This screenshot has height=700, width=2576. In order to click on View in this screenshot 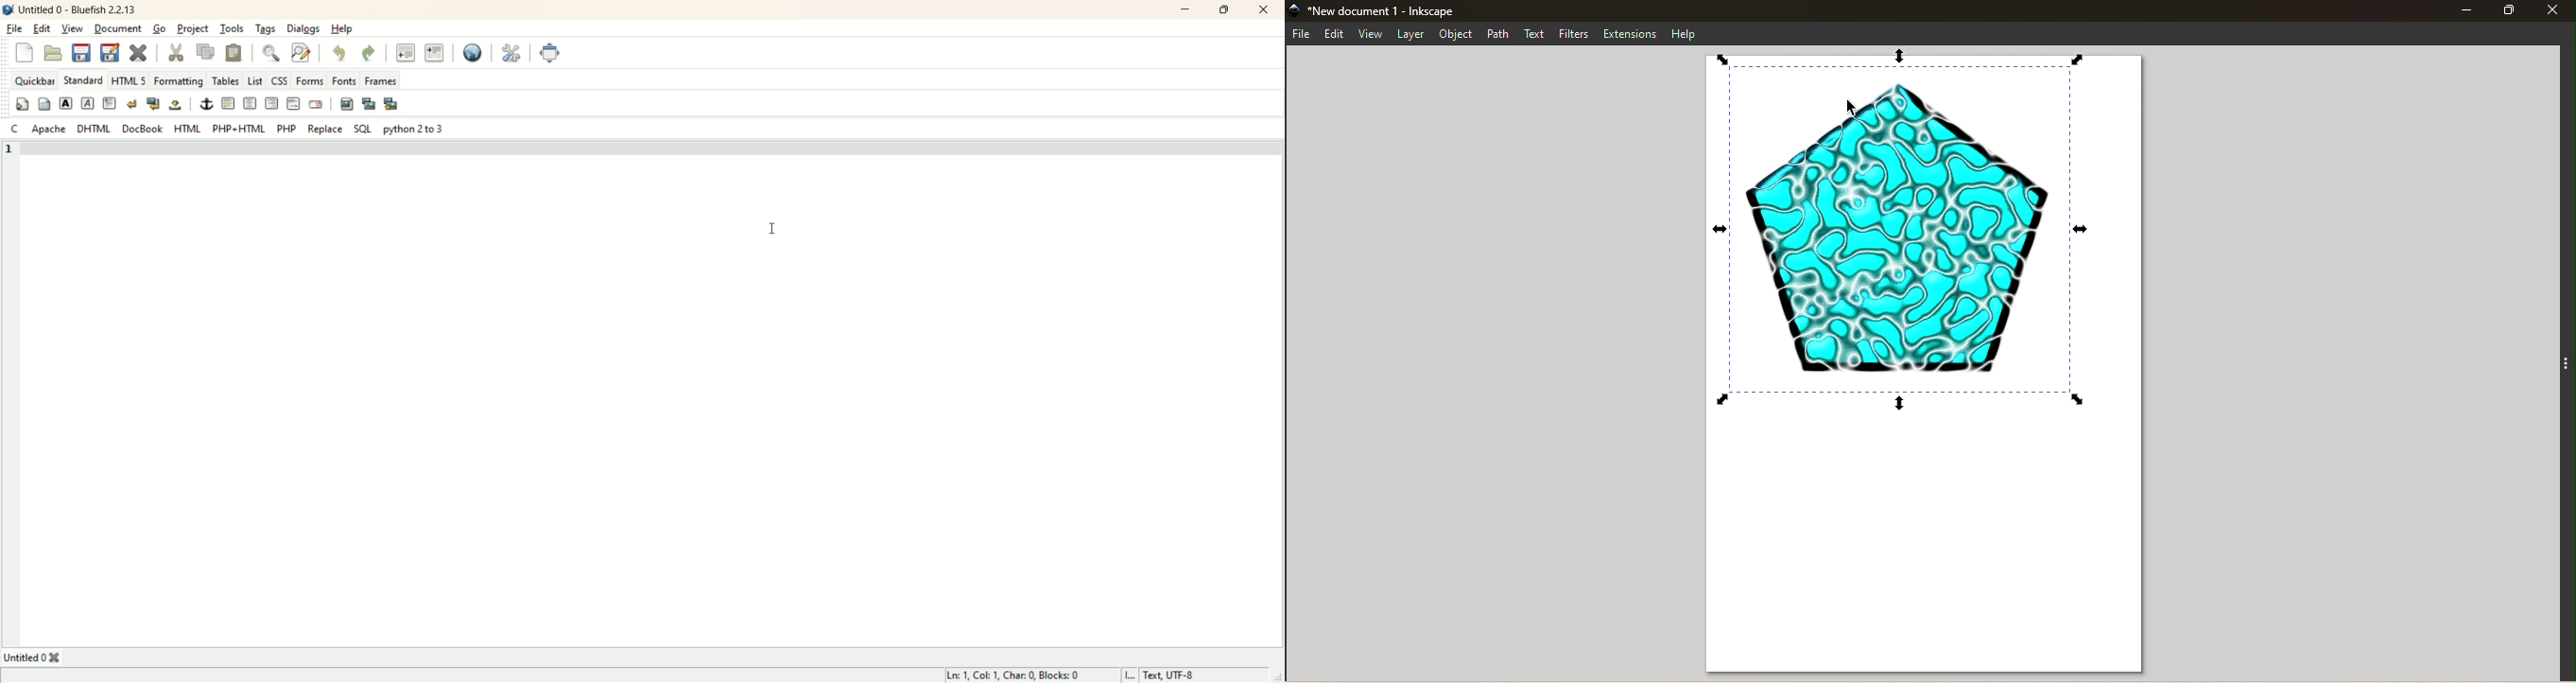, I will do `click(1369, 34)`.